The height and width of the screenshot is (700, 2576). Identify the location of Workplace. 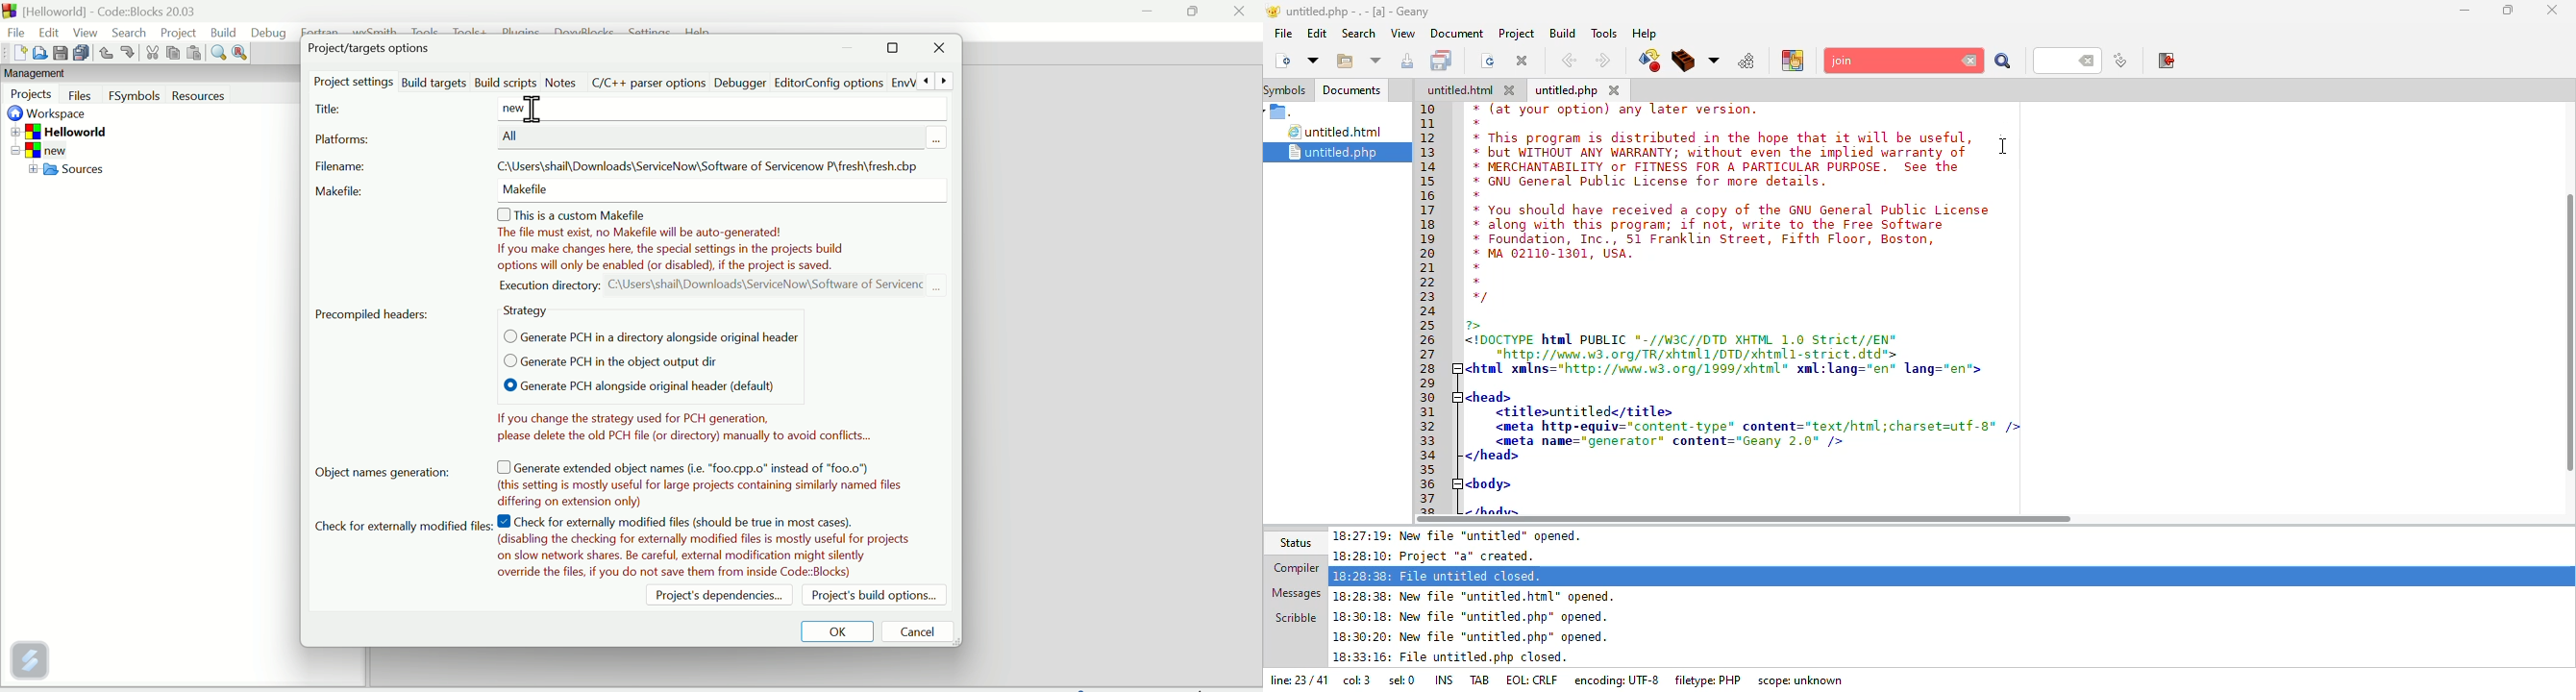
(51, 115).